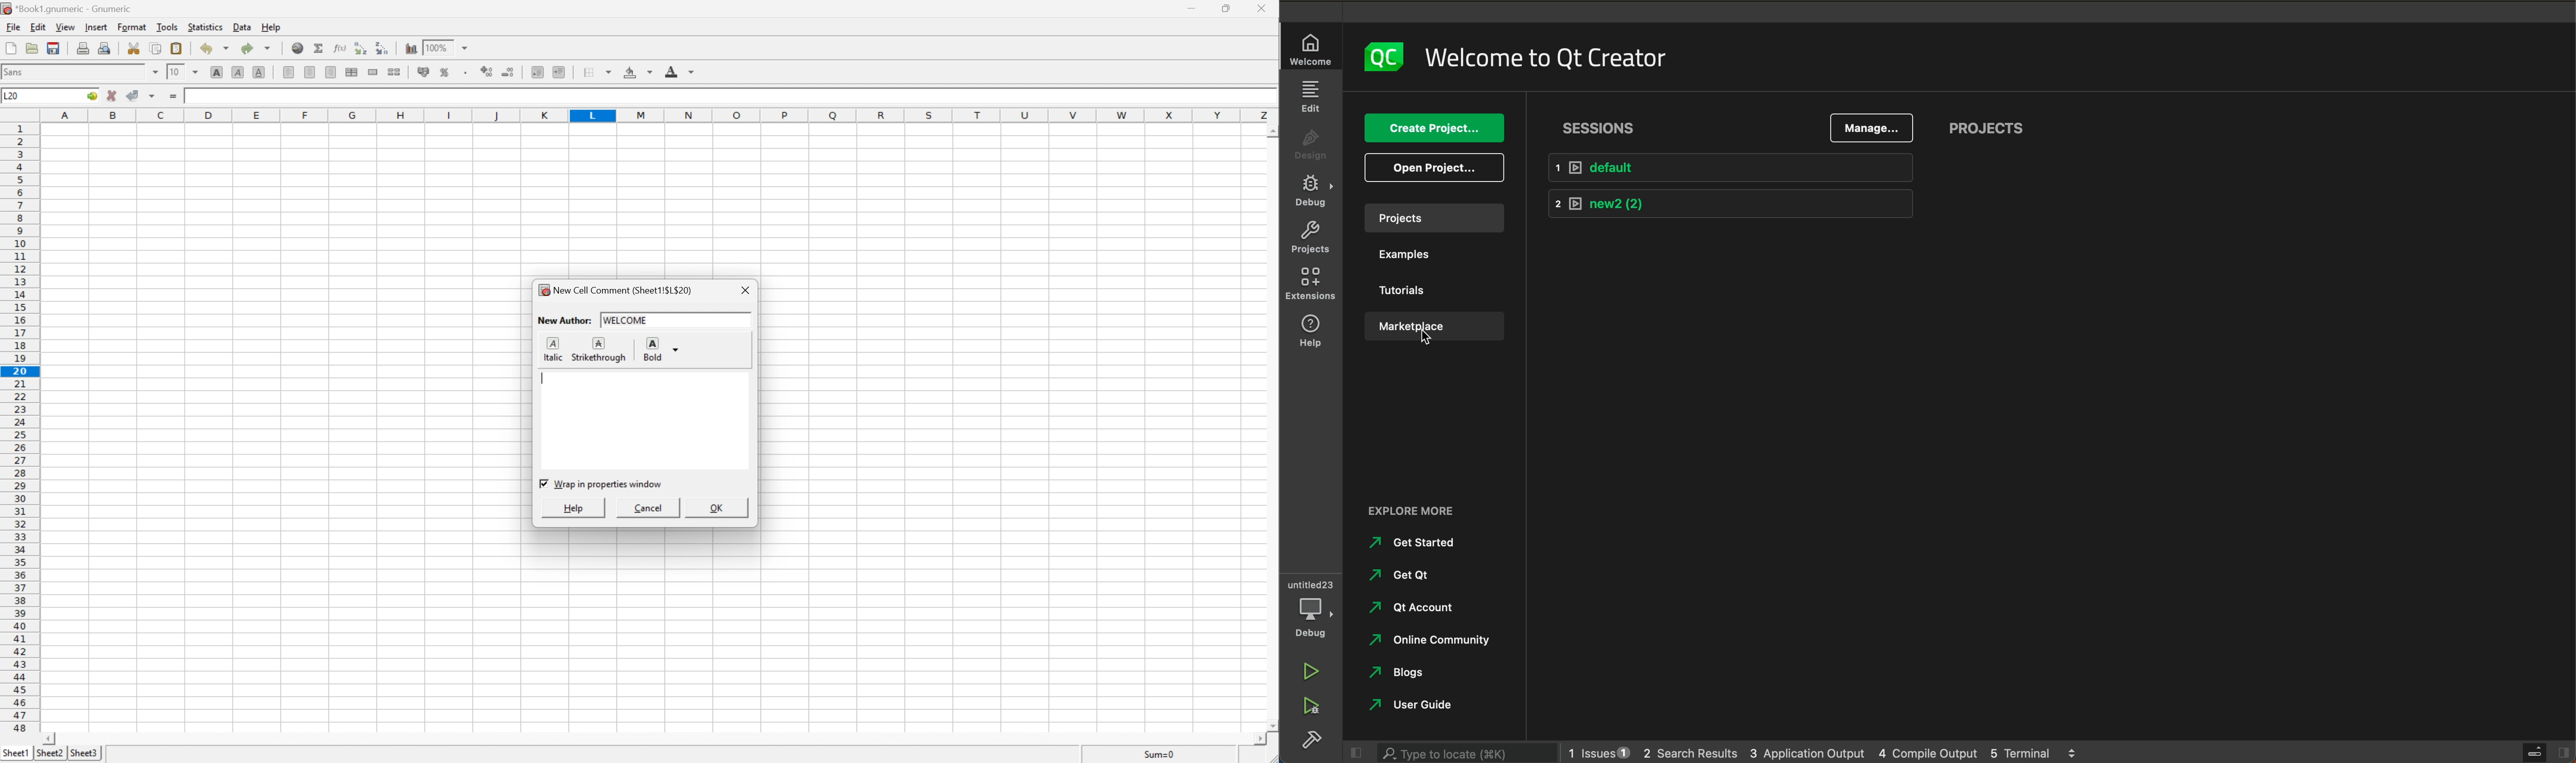 The image size is (2576, 784). Describe the element at coordinates (178, 48) in the screenshot. I see `Paste clipboard` at that location.